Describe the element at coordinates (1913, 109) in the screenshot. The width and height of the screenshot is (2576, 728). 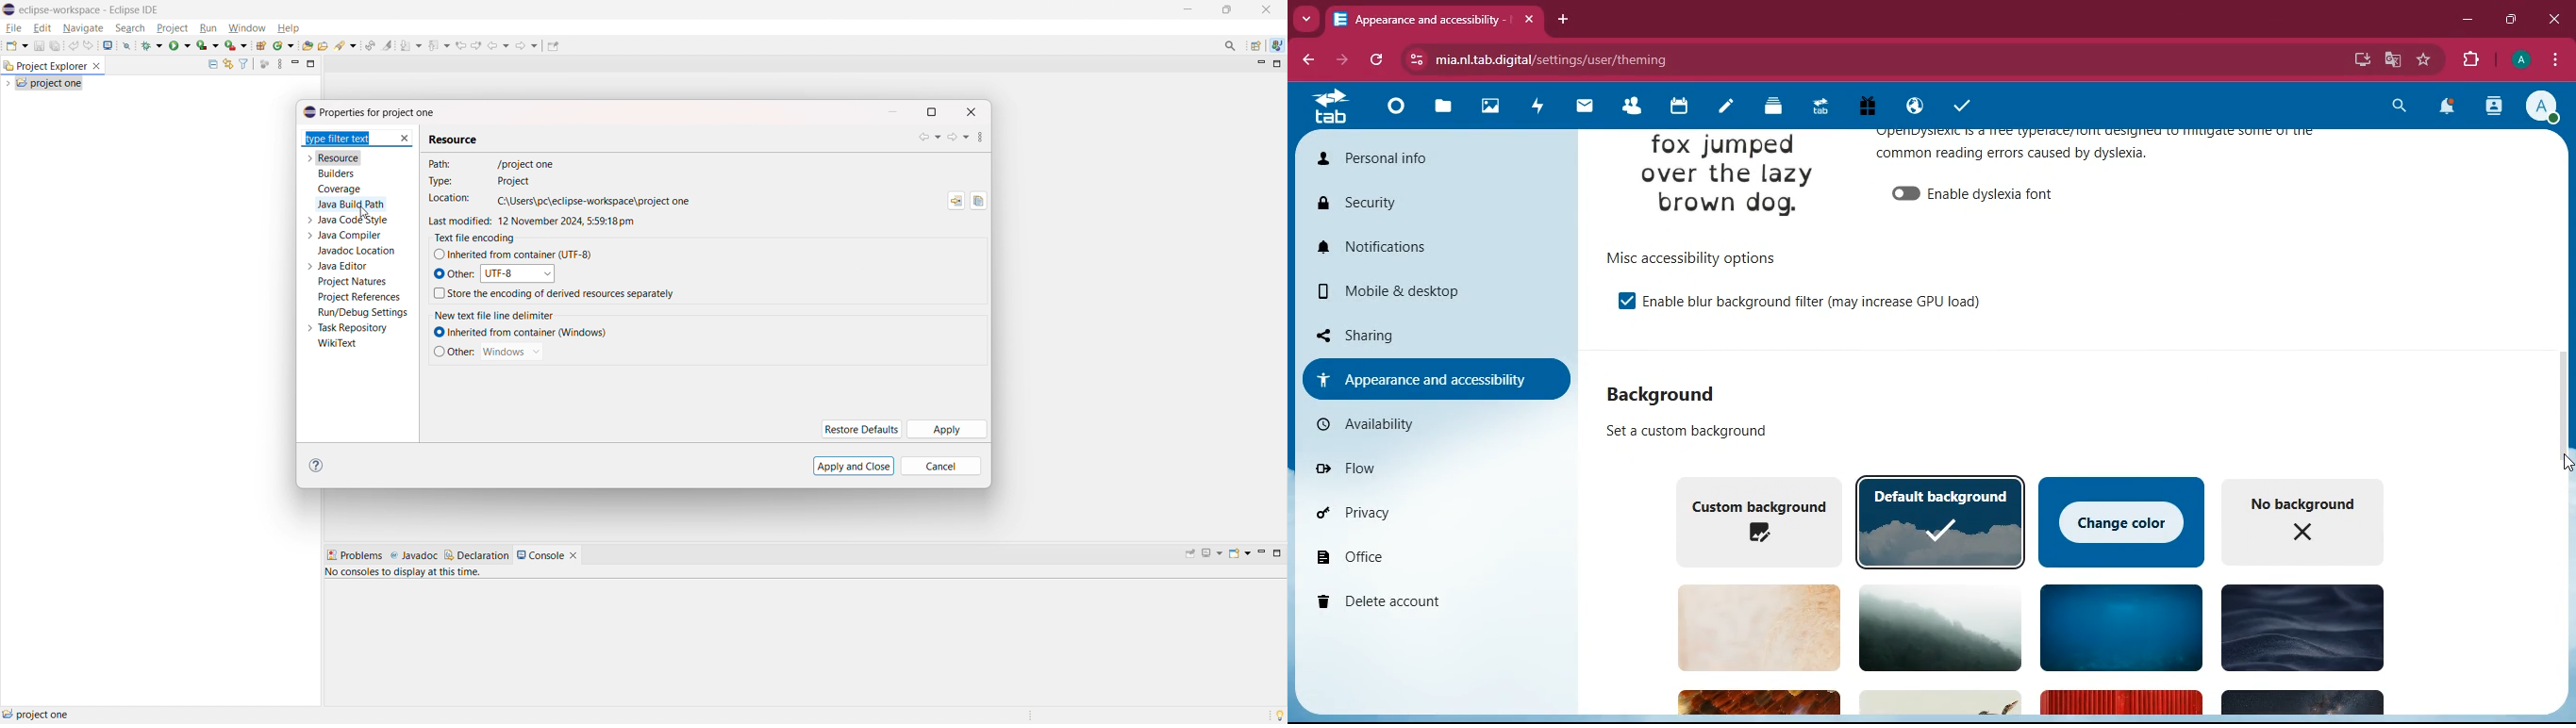
I see `public` at that location.